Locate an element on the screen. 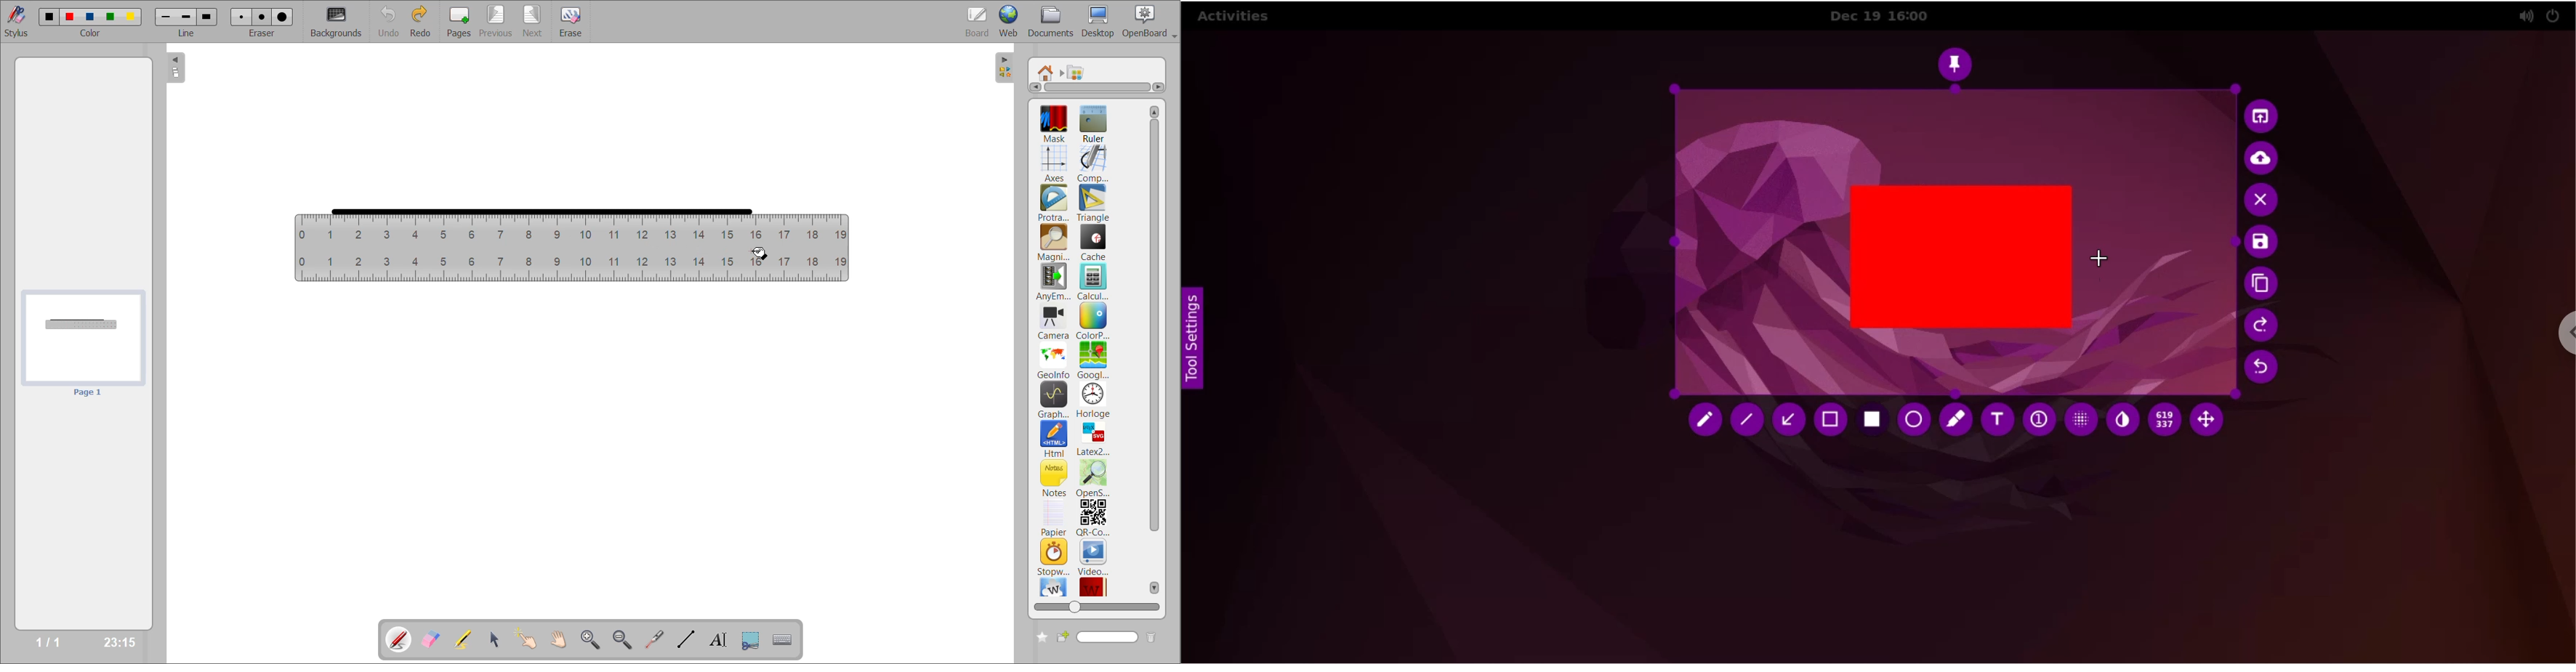 The height and width of the screenshot is (672, 2576). erase annotation is located at coordinates (432, 639).